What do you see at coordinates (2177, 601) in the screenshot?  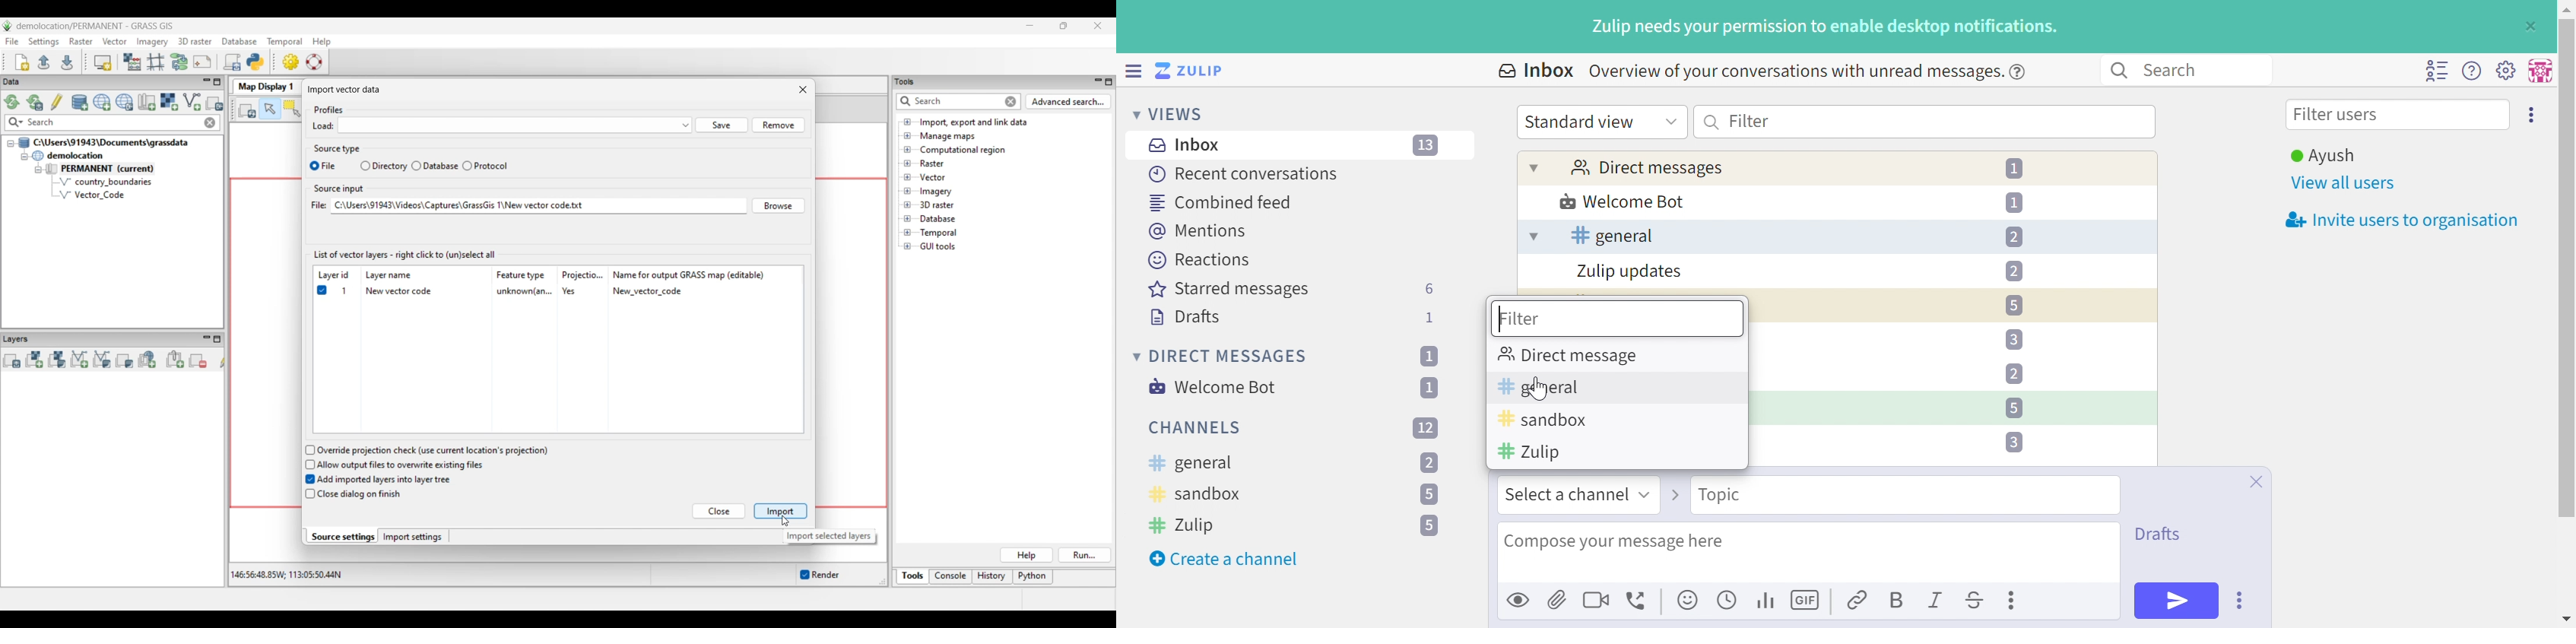 I see `Send` at bounding box center [2177, 601].